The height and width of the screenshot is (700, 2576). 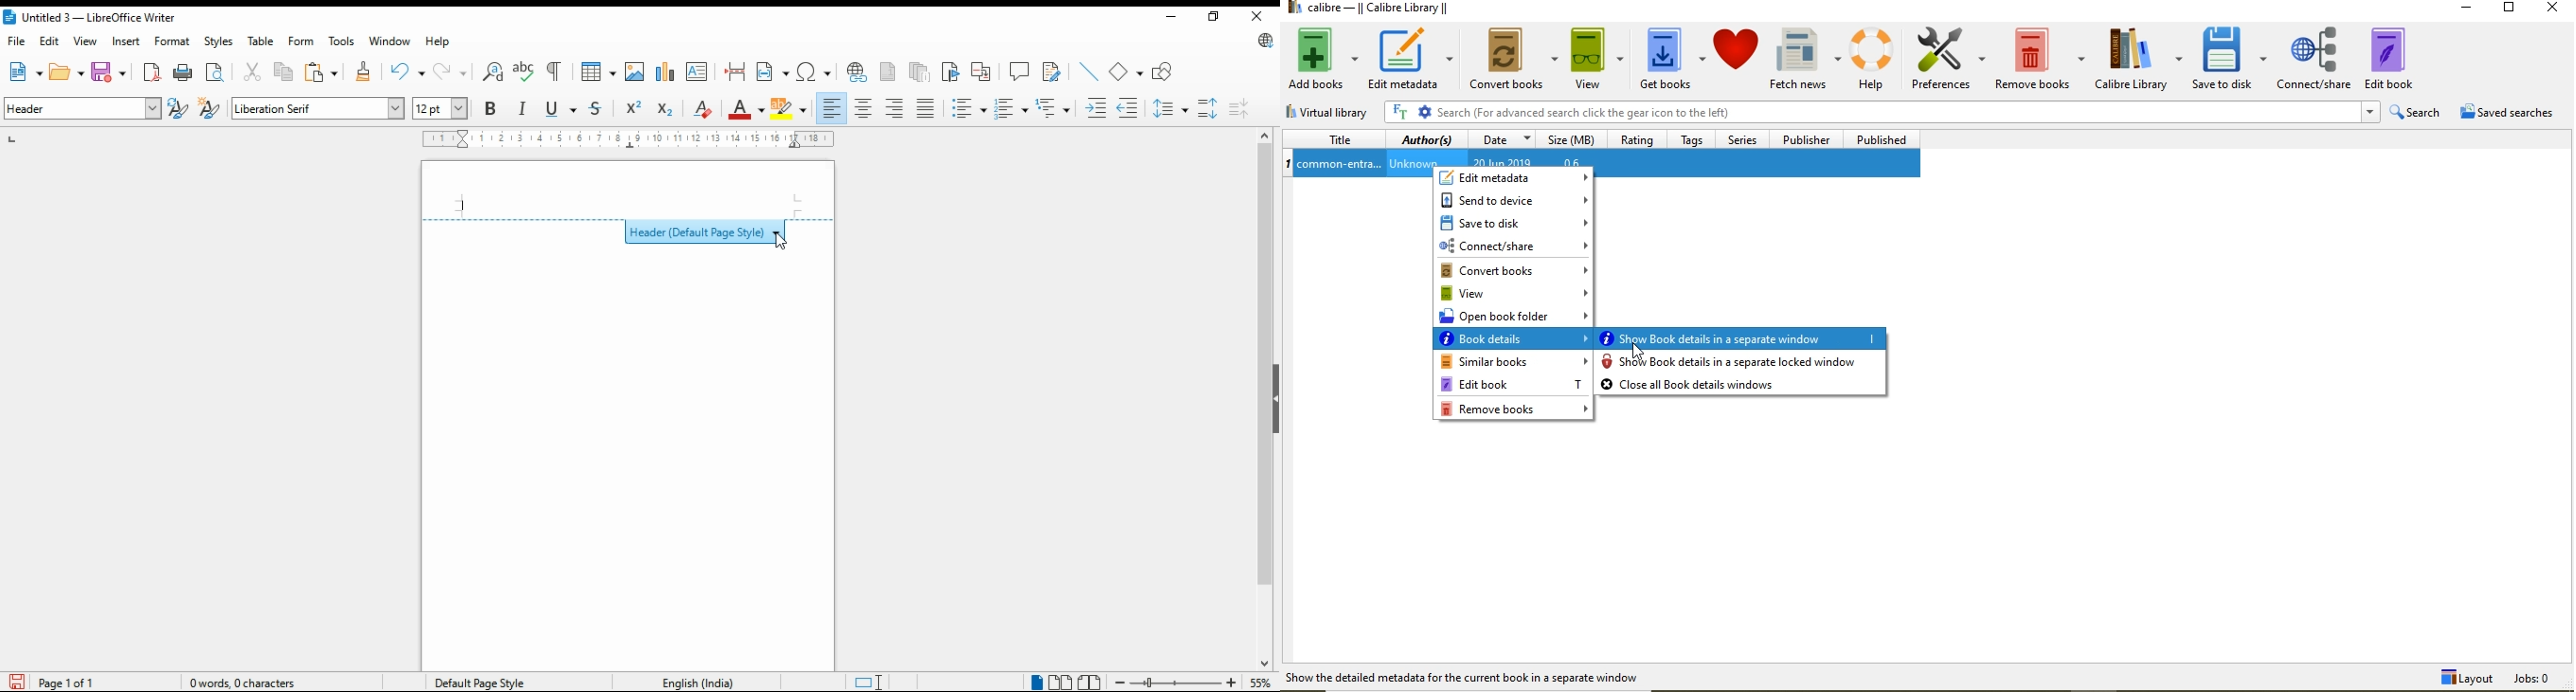 I want to click on insert textbox, so click(x=697, y=71).